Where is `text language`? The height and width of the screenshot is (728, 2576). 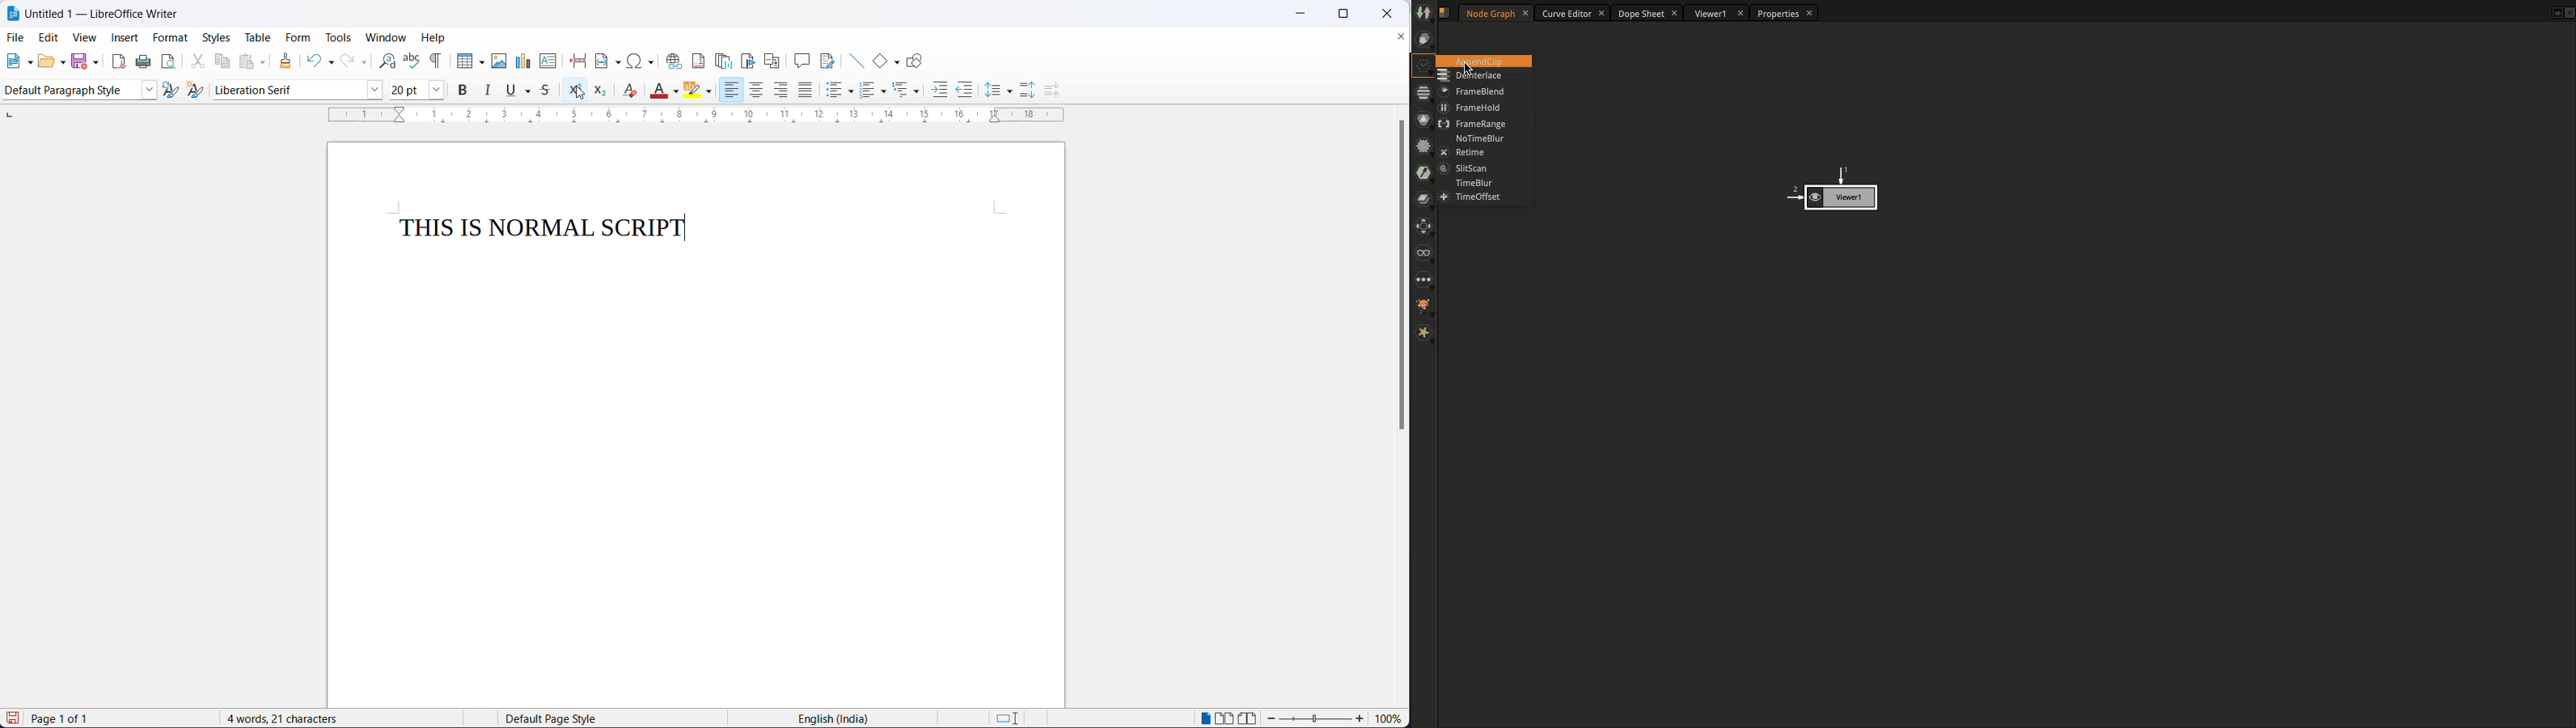 text language is located at coordinates (836, 718).